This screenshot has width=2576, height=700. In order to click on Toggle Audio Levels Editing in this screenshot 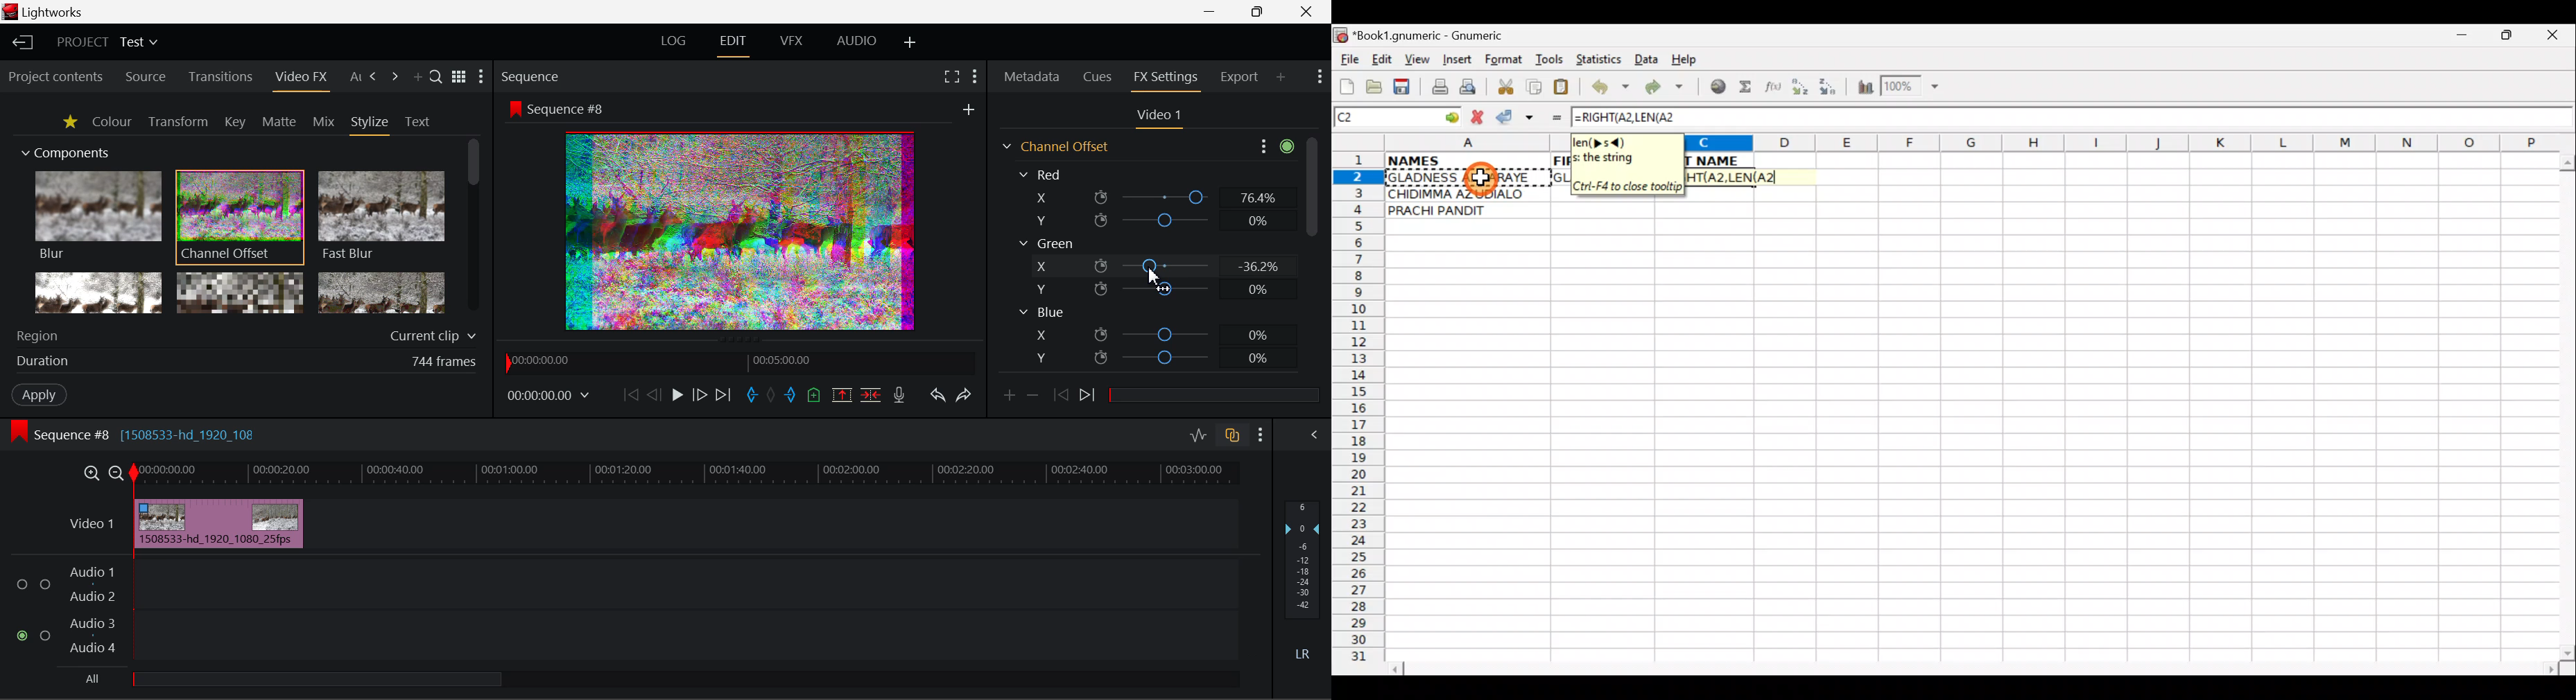, I will do `click(1200, 436)`.